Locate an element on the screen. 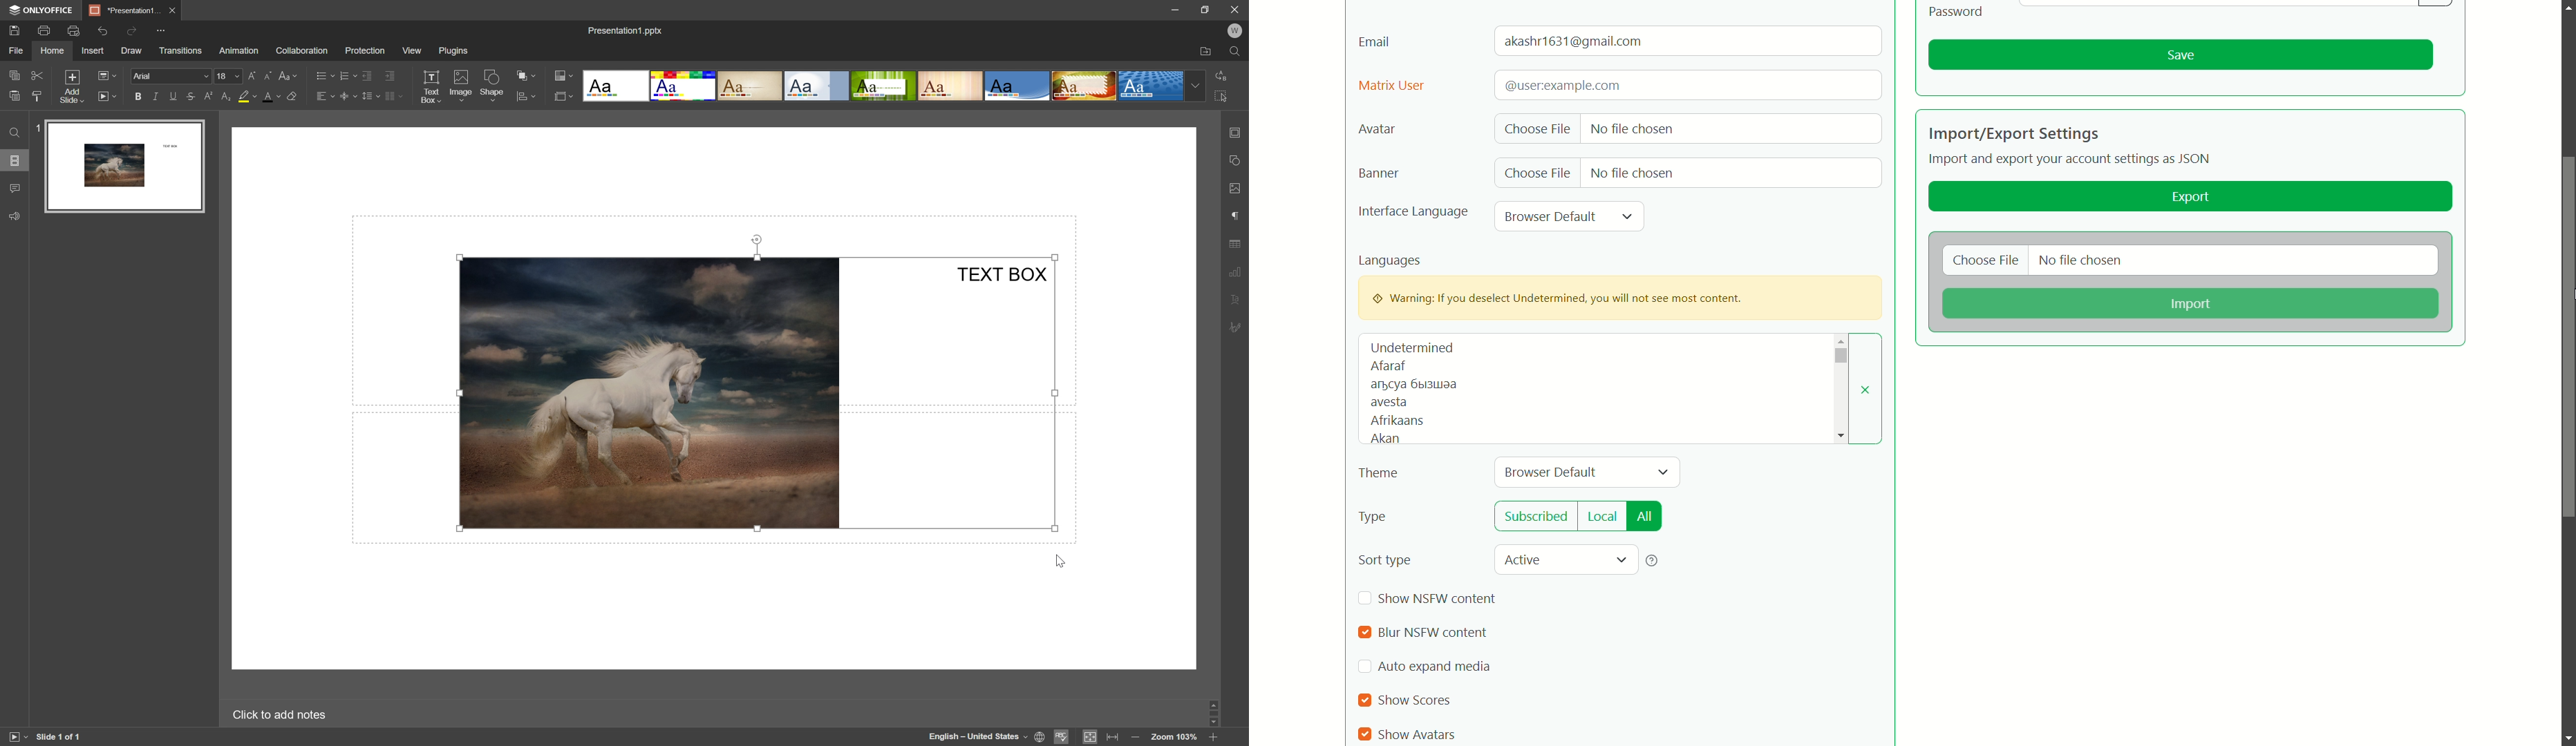 The image size is (2576, 756). print is located at coordinates (44, 30).